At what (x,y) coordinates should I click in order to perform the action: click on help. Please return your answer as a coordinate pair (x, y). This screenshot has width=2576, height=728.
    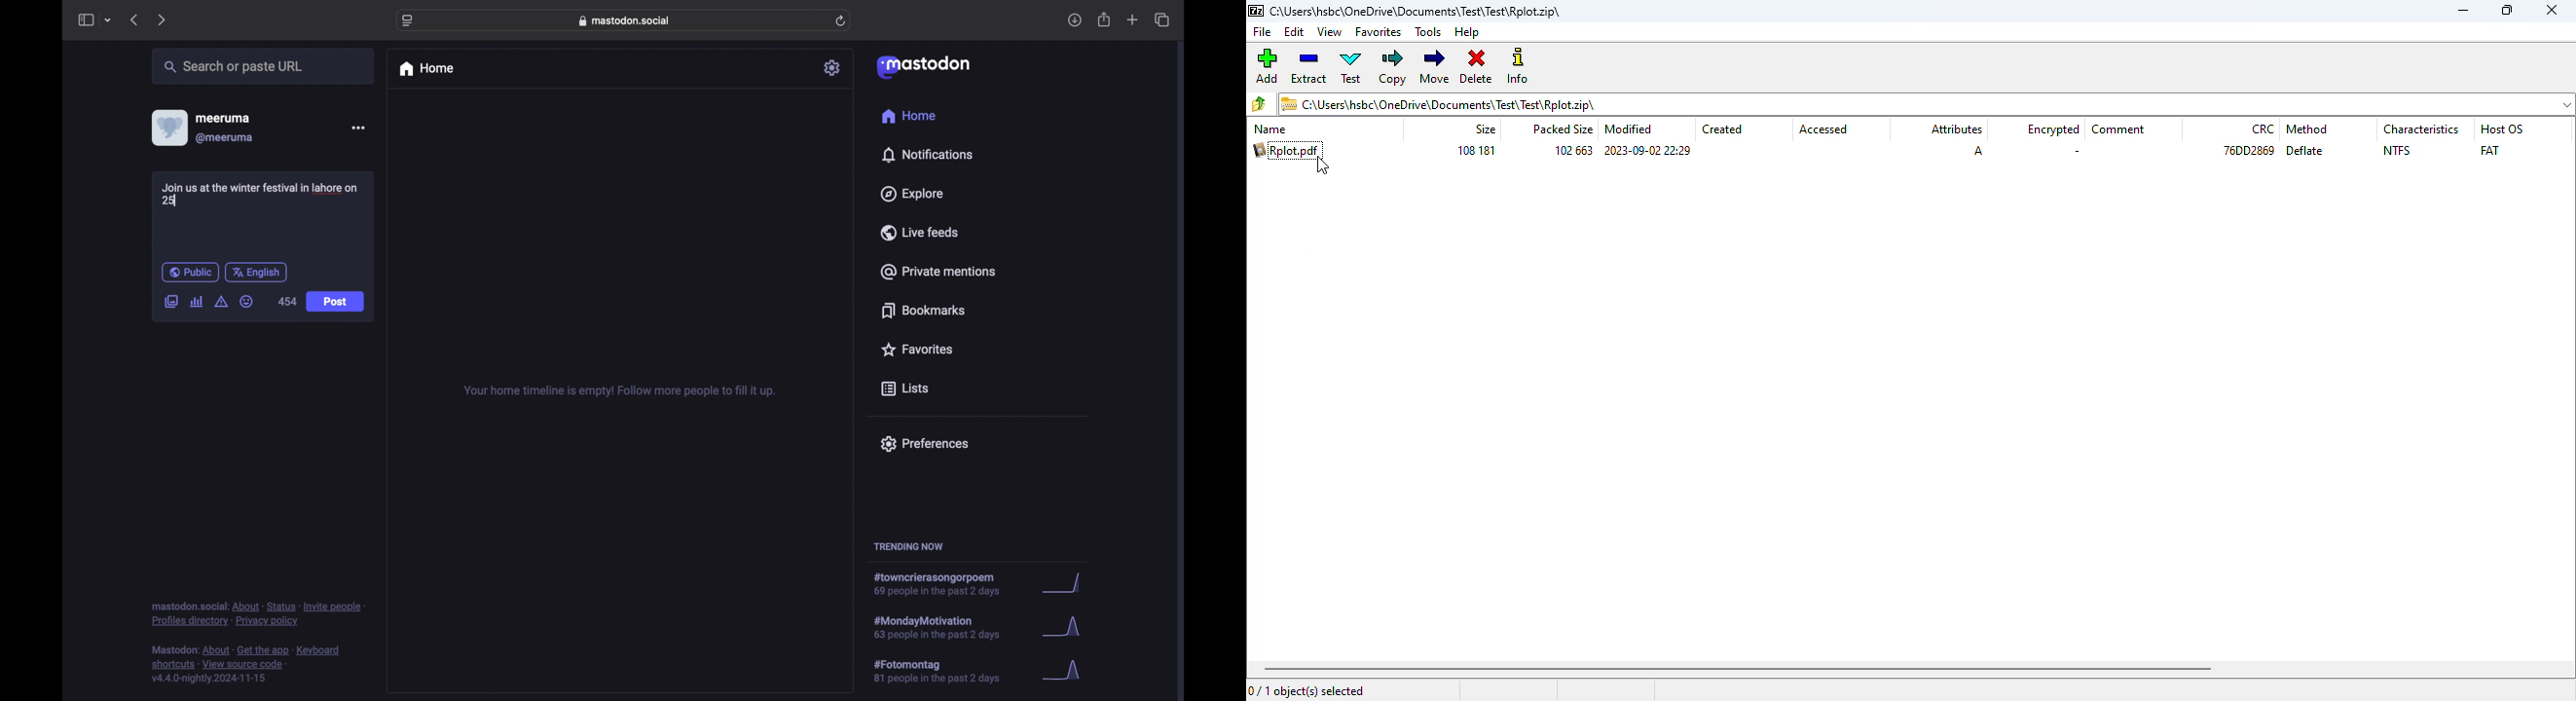
    Looking at the image, I should click on (1467, 32).